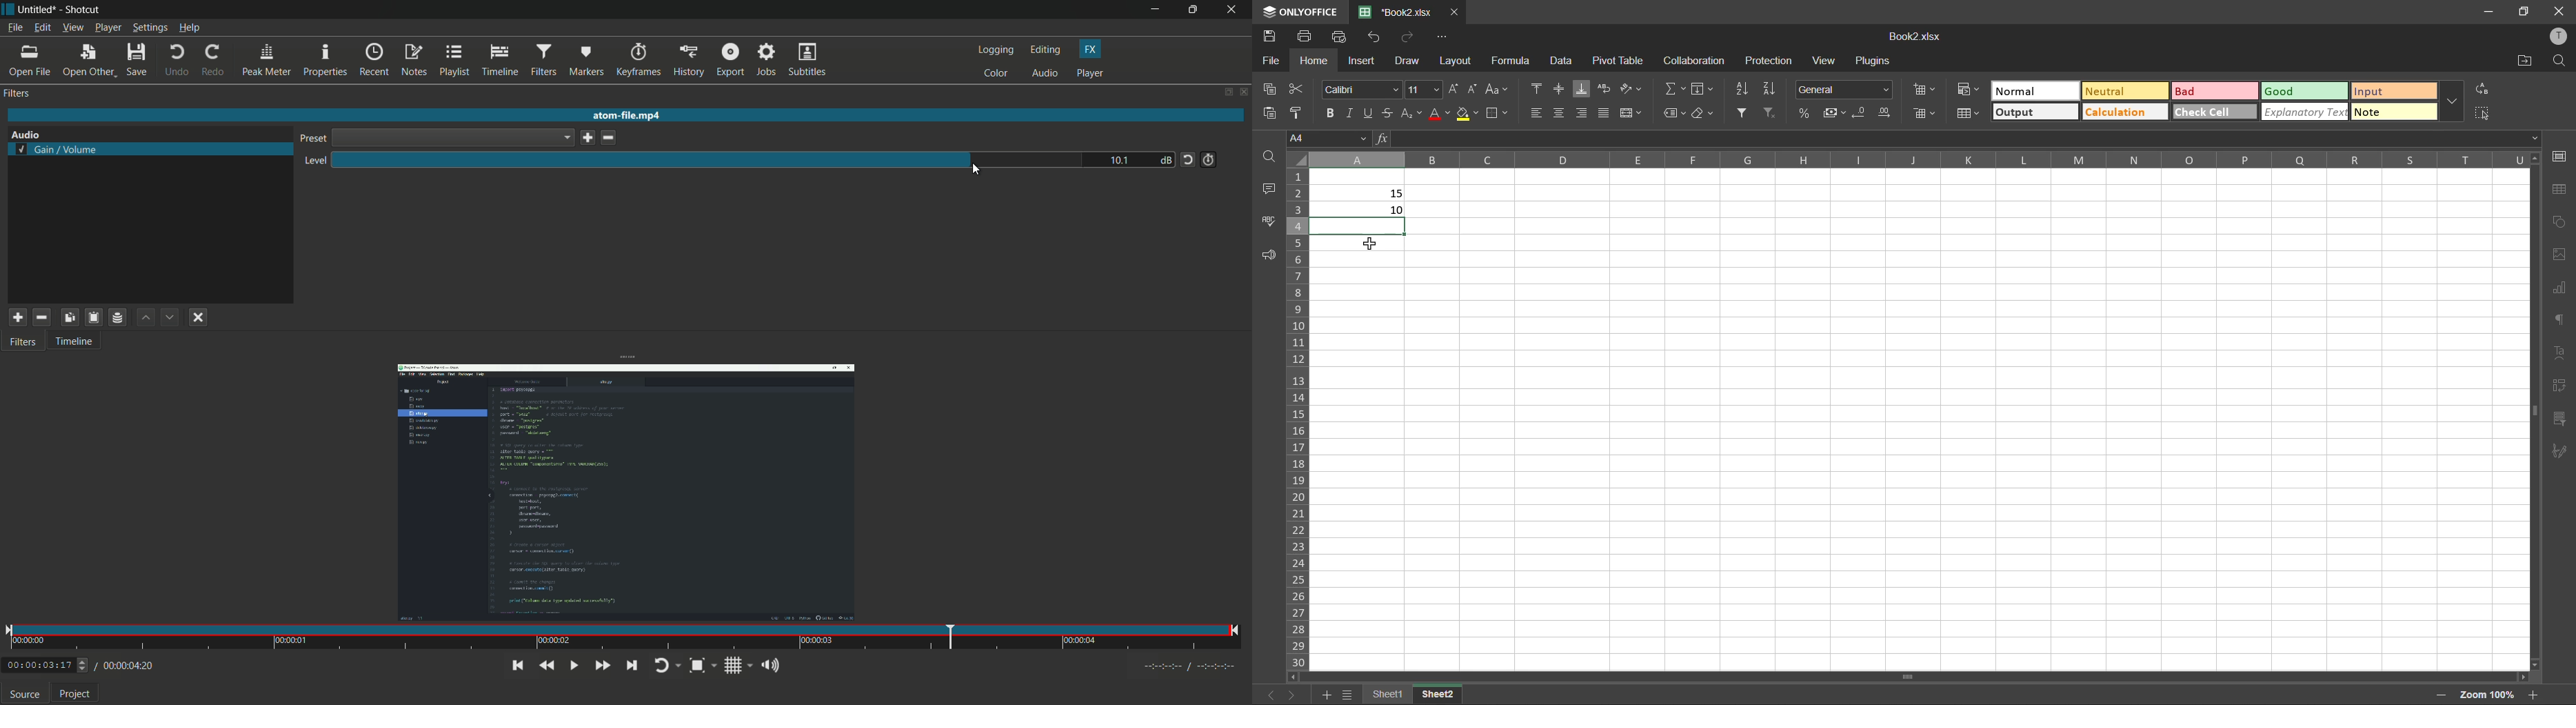 The height and width of the screenshot is (728, 2576). I want to click on toggle player looping, so click(667, 666).